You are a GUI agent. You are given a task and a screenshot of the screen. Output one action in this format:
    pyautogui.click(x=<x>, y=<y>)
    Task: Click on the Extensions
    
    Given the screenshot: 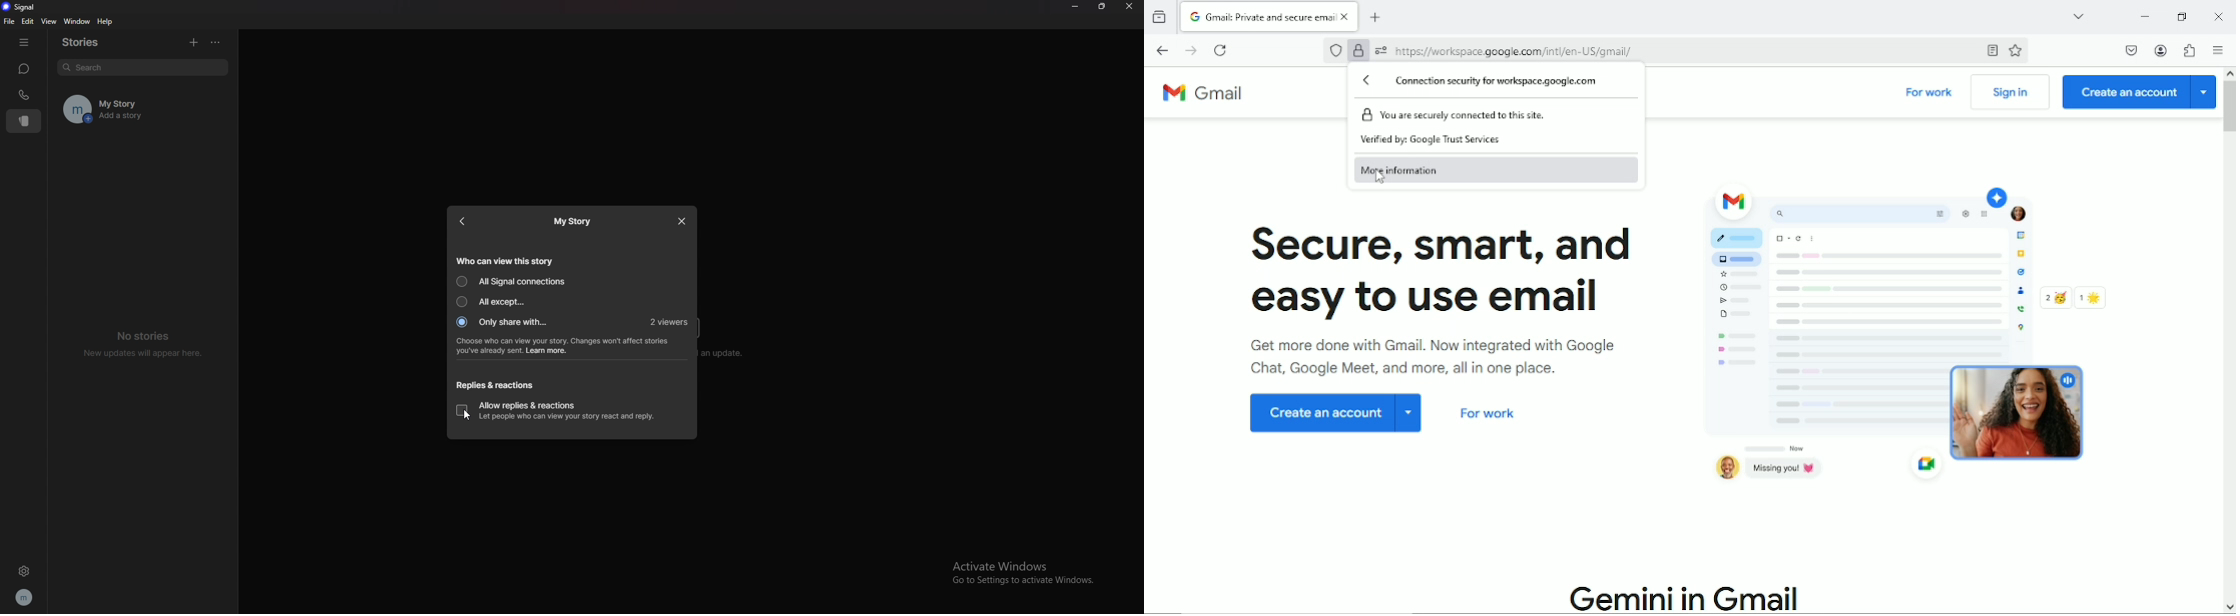 What is the action you would take?
    pyautogui.click(x=2189, y=50)
    